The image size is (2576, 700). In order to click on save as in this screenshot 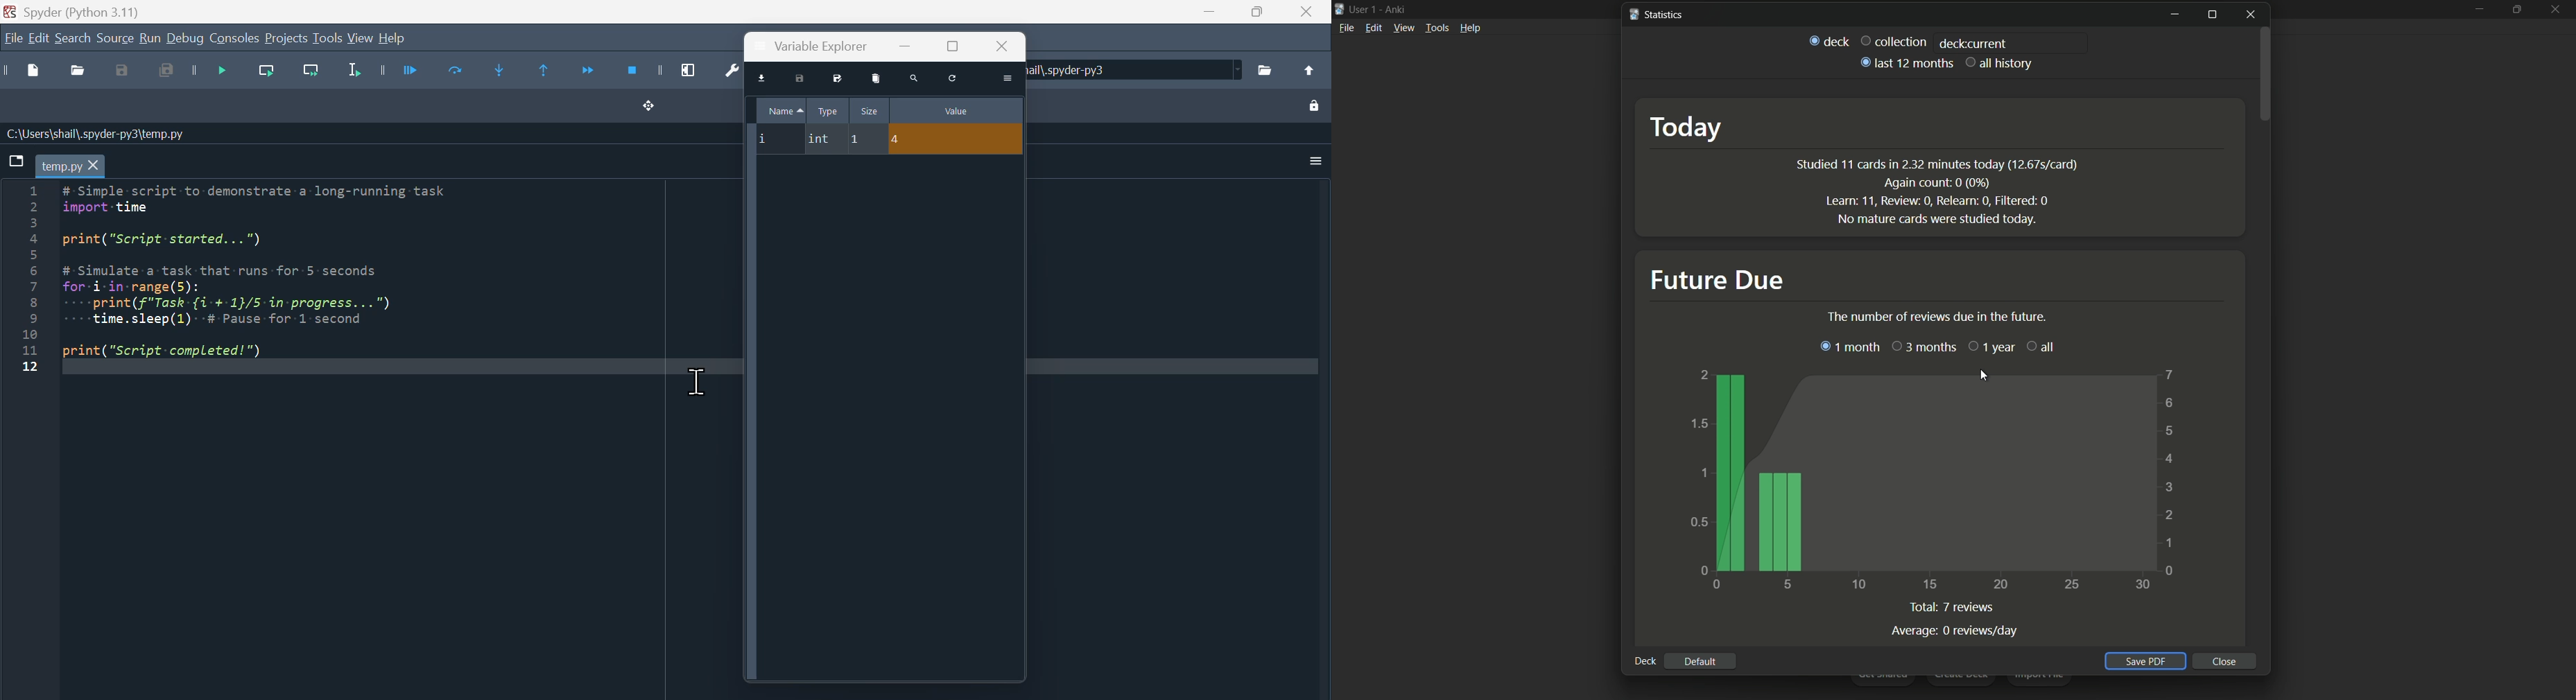, I will do `click(126, 71)`.